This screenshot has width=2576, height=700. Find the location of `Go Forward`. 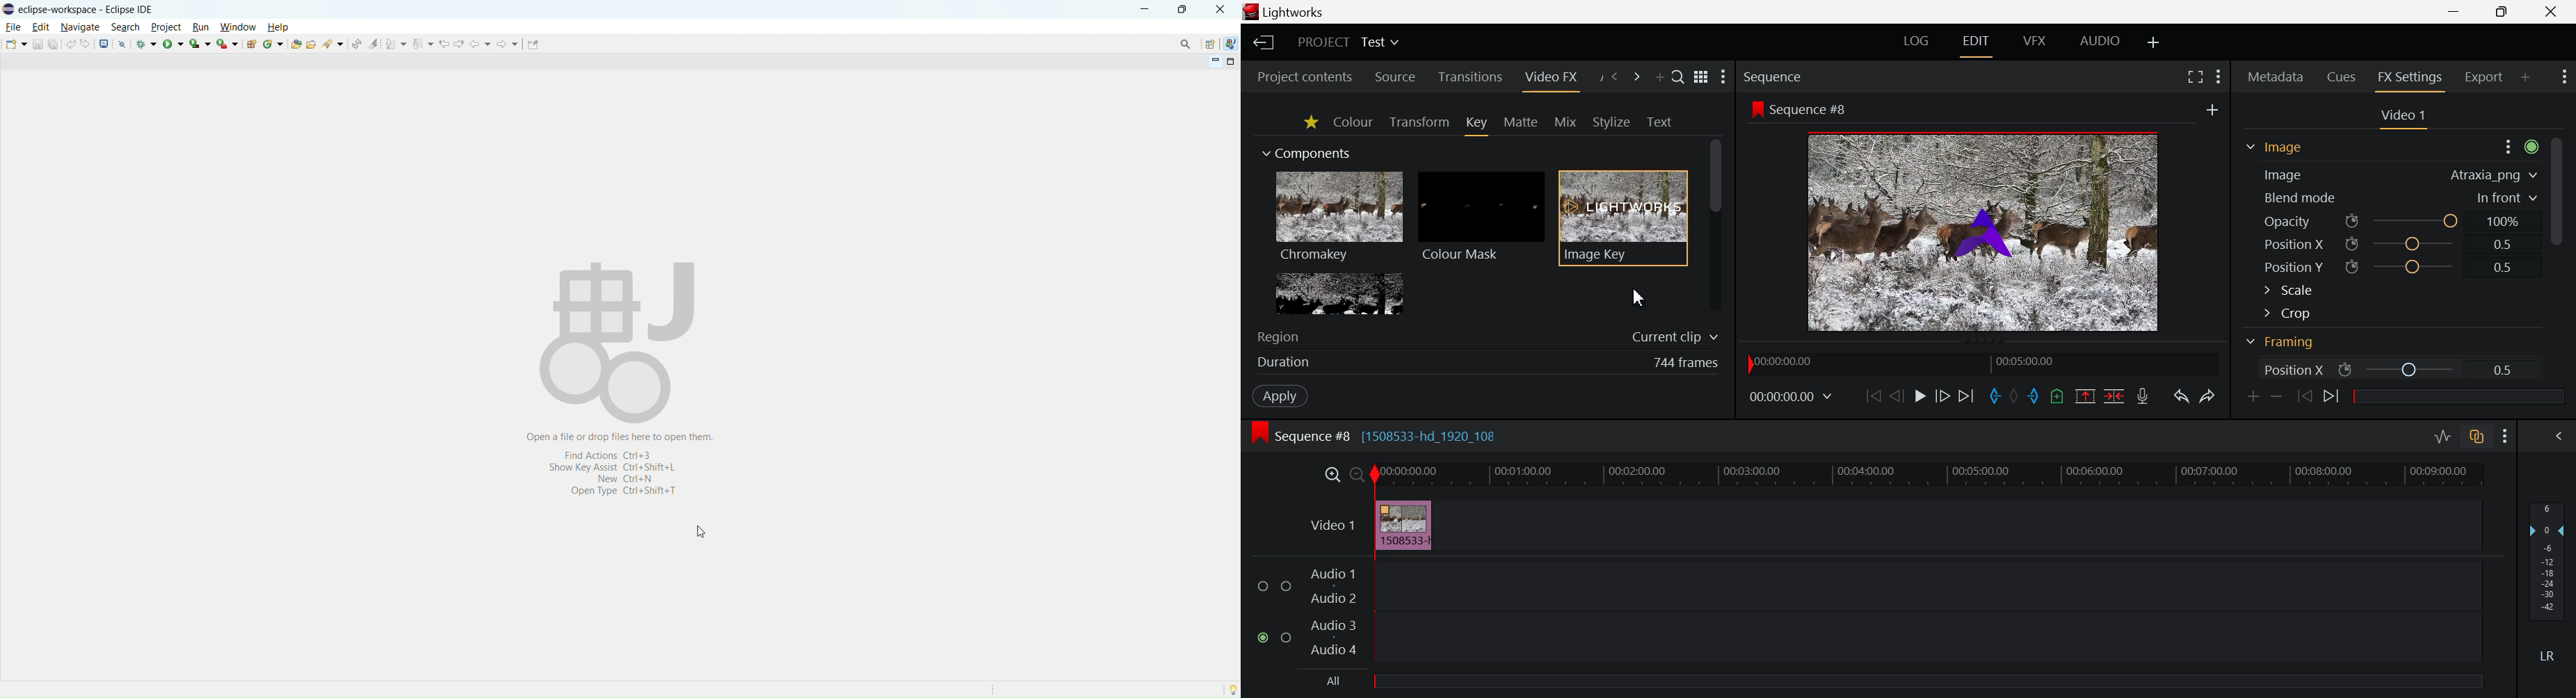

Go Forward is located at coordinates (1943, 396).